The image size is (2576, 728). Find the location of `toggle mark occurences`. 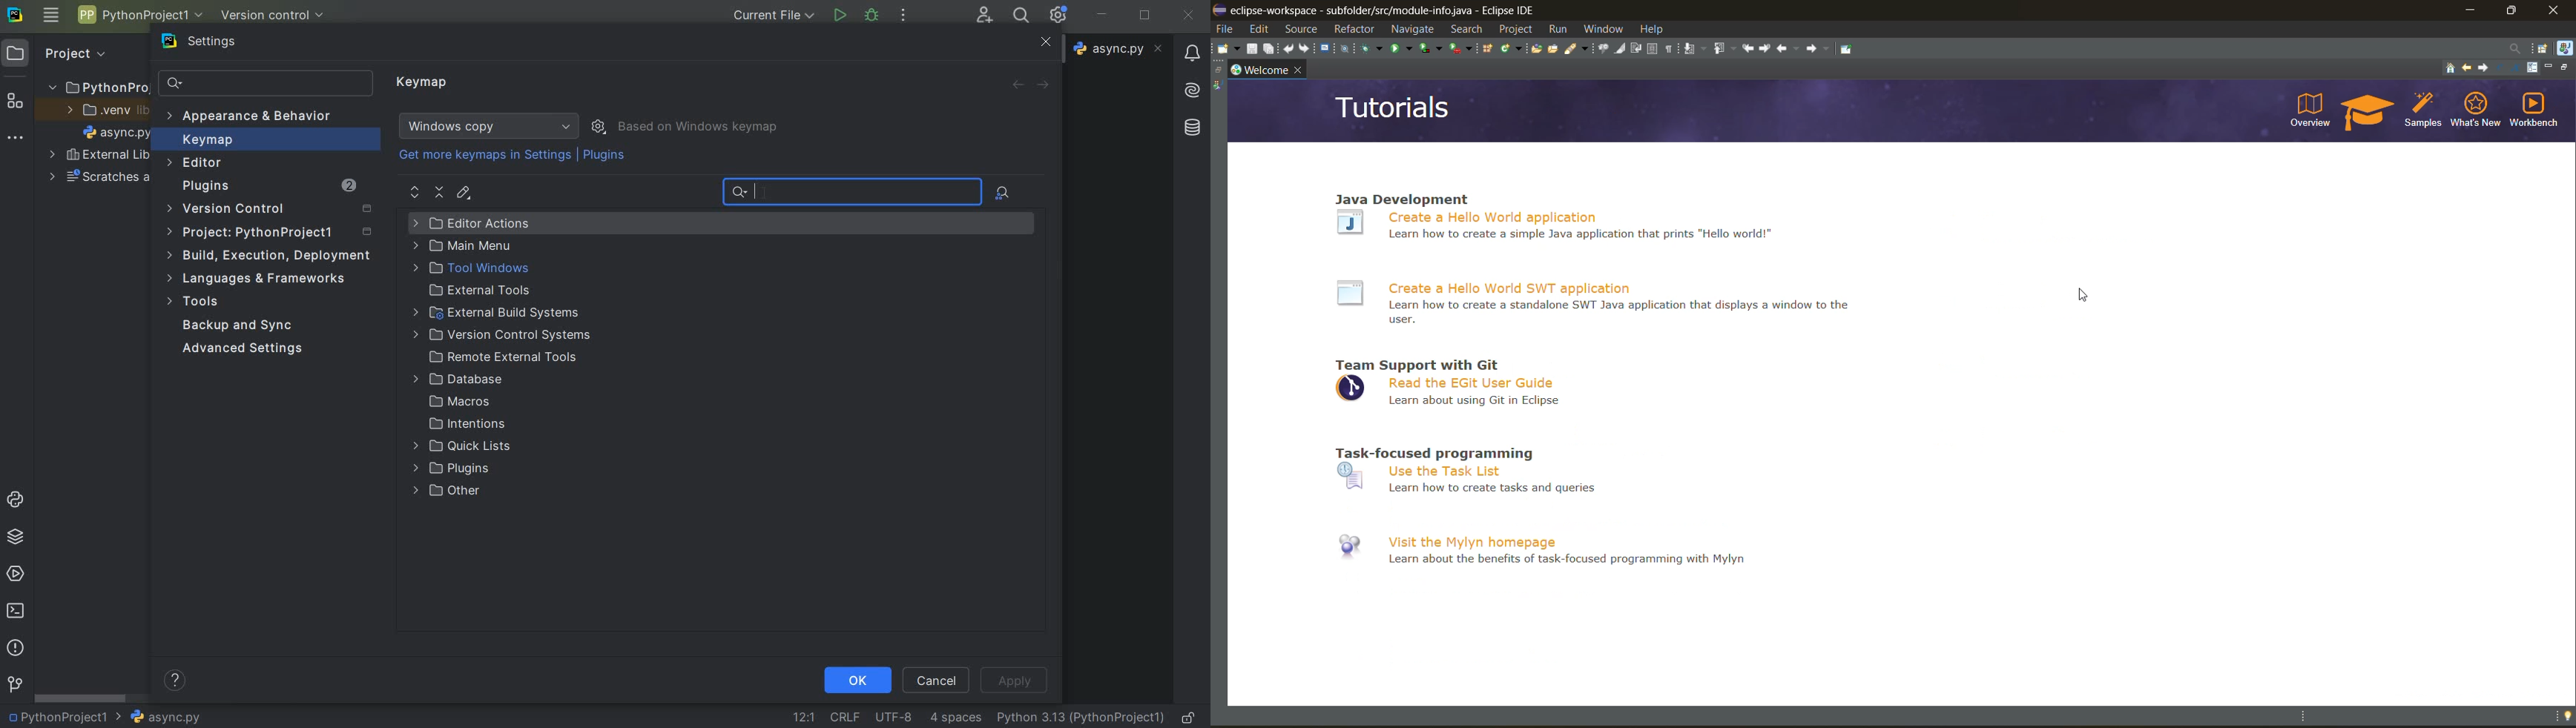

toggle mark occurences is located at coordinates (1622, 49).